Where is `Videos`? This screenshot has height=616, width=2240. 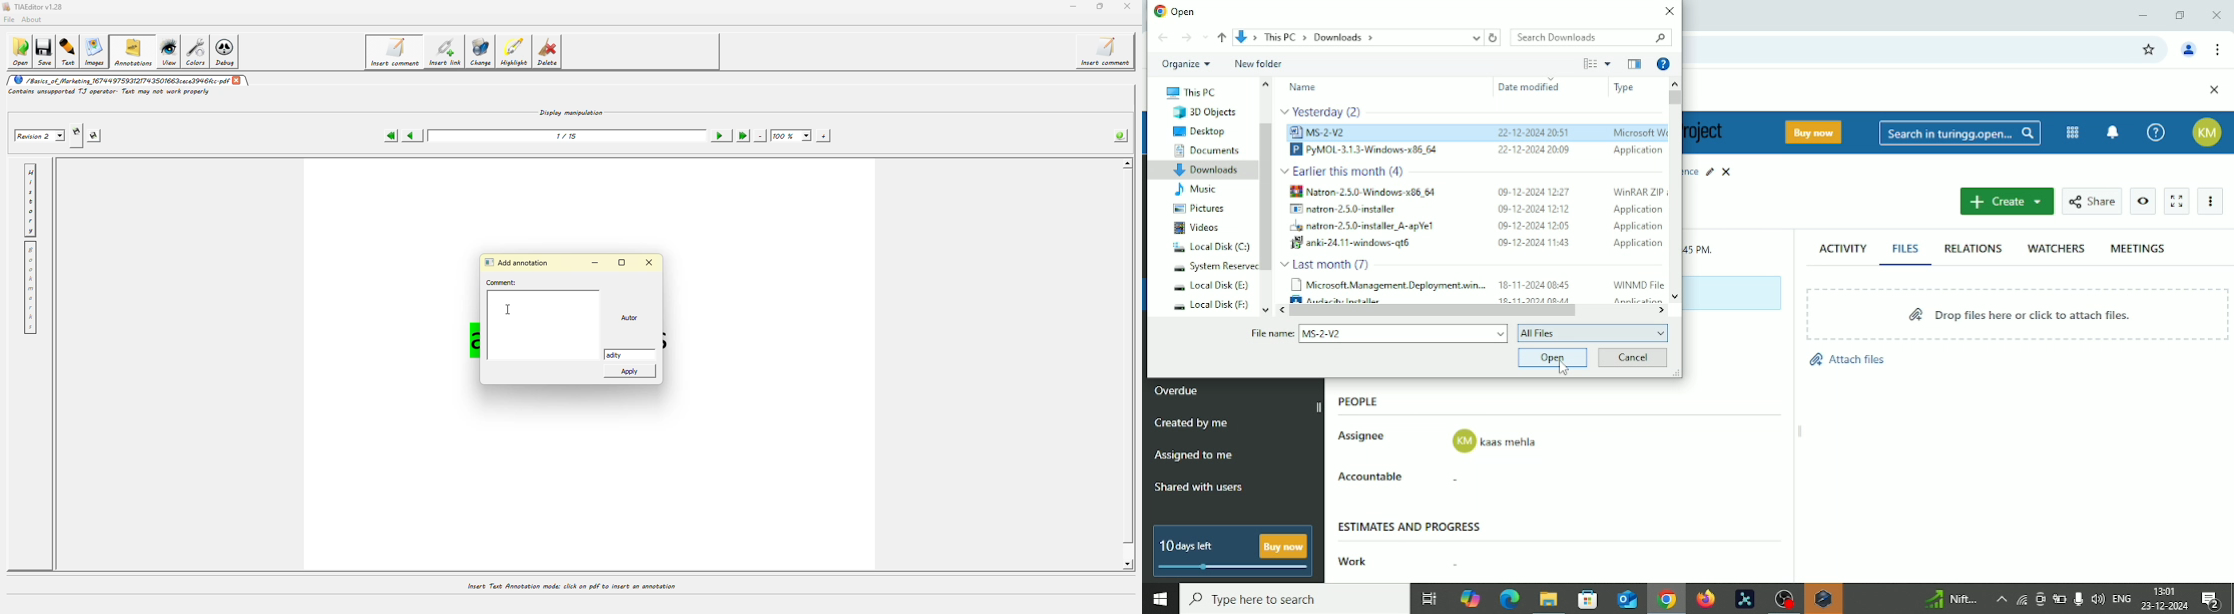 Videos is located at coordinates (1197, 228).